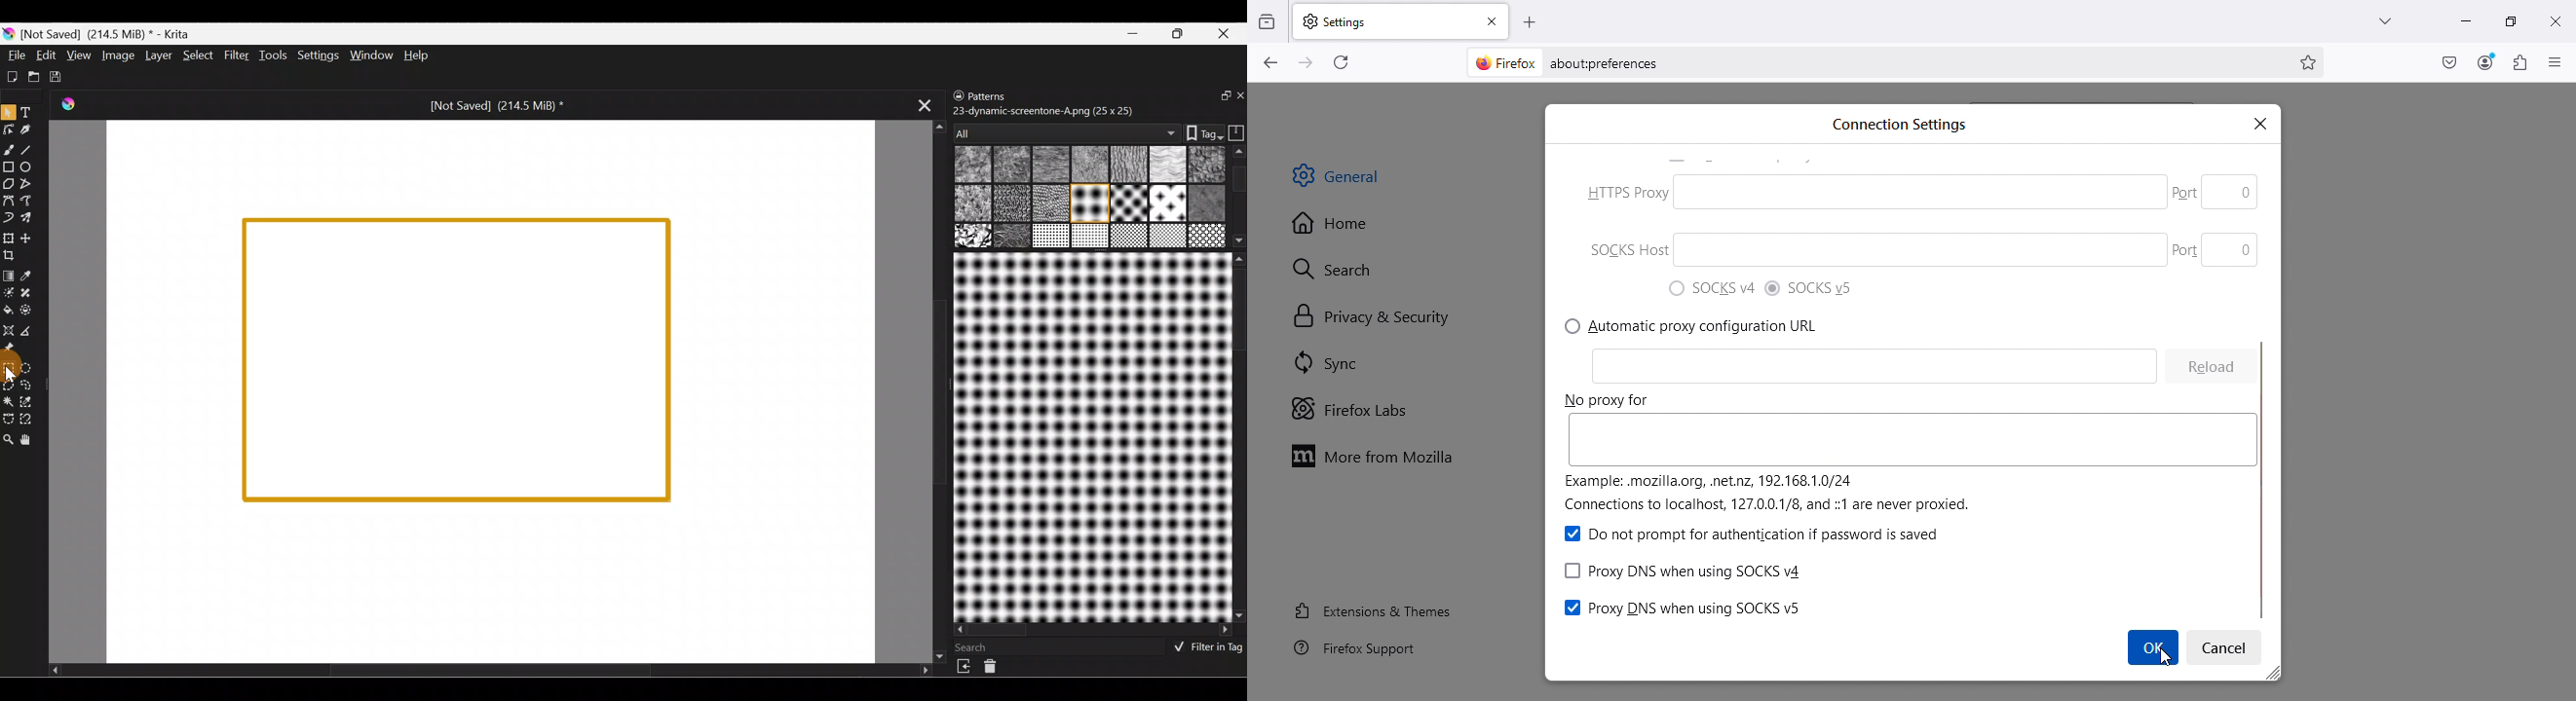 The height and width of the screenshot is (728, 2576). Describe the element at coordinates (1239, 197) in the screenshot. I see `Scroll bar` at that location.